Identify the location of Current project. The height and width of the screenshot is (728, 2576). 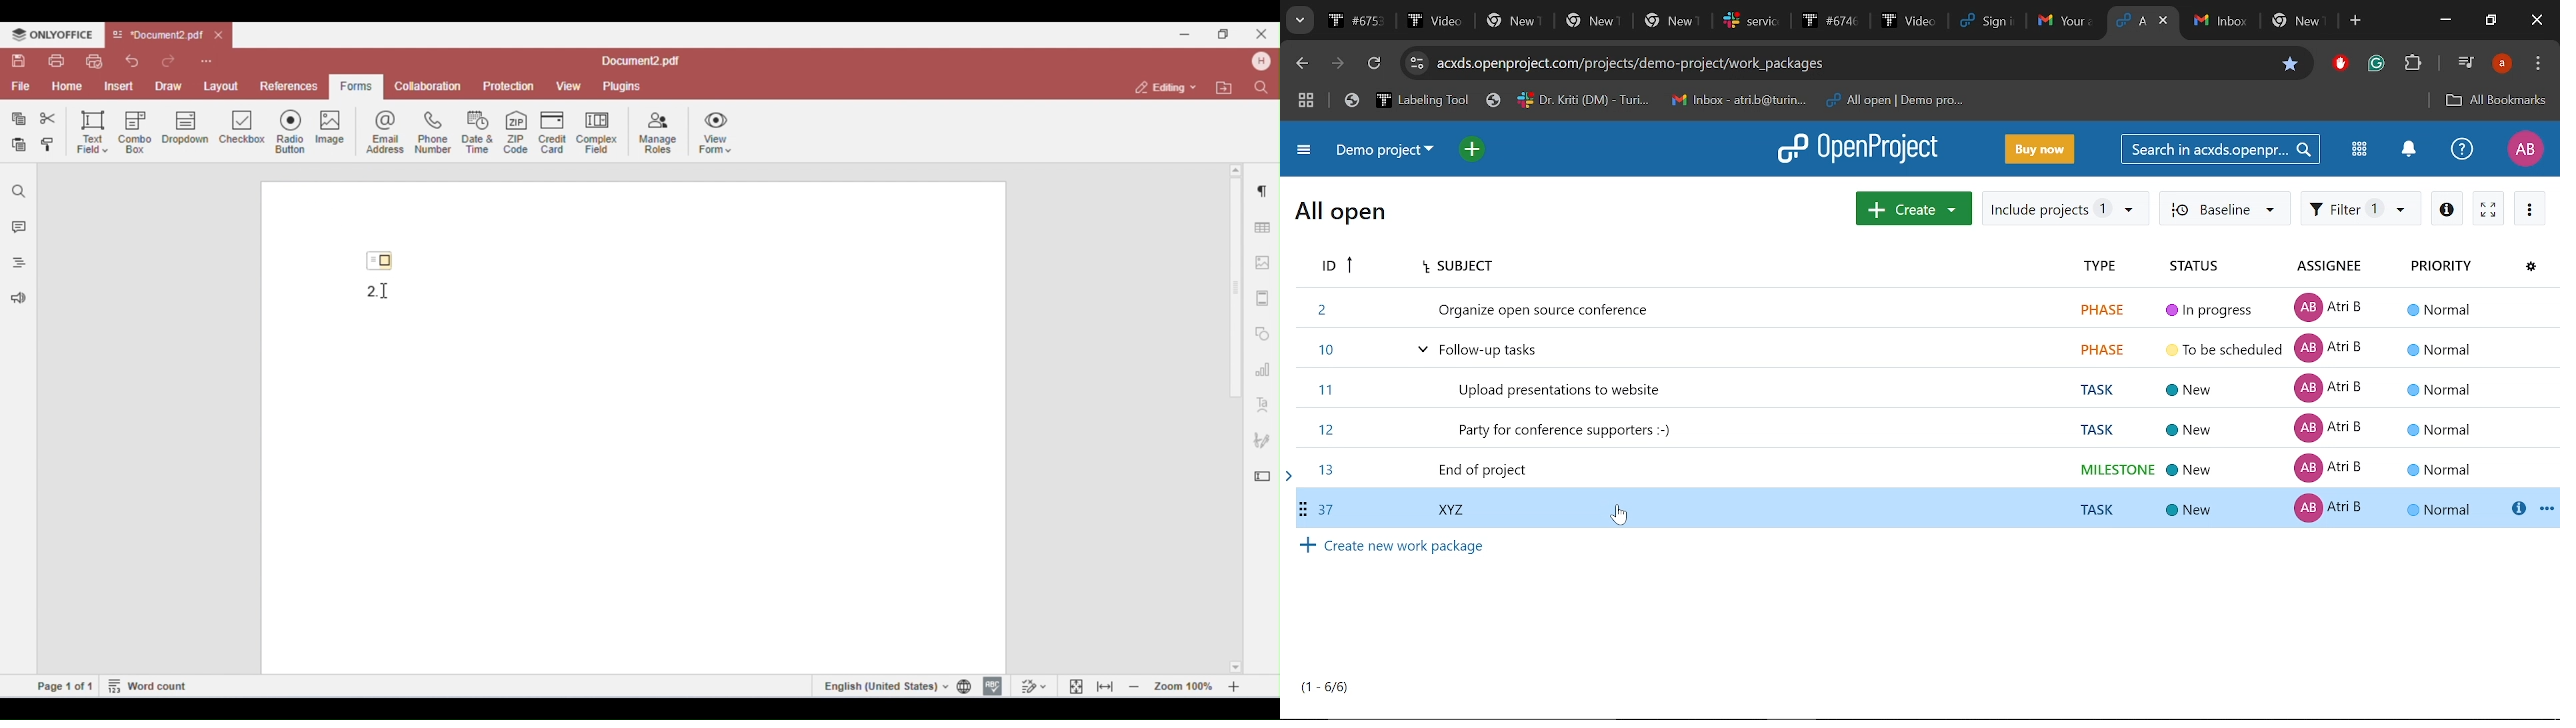
(1390, 151).